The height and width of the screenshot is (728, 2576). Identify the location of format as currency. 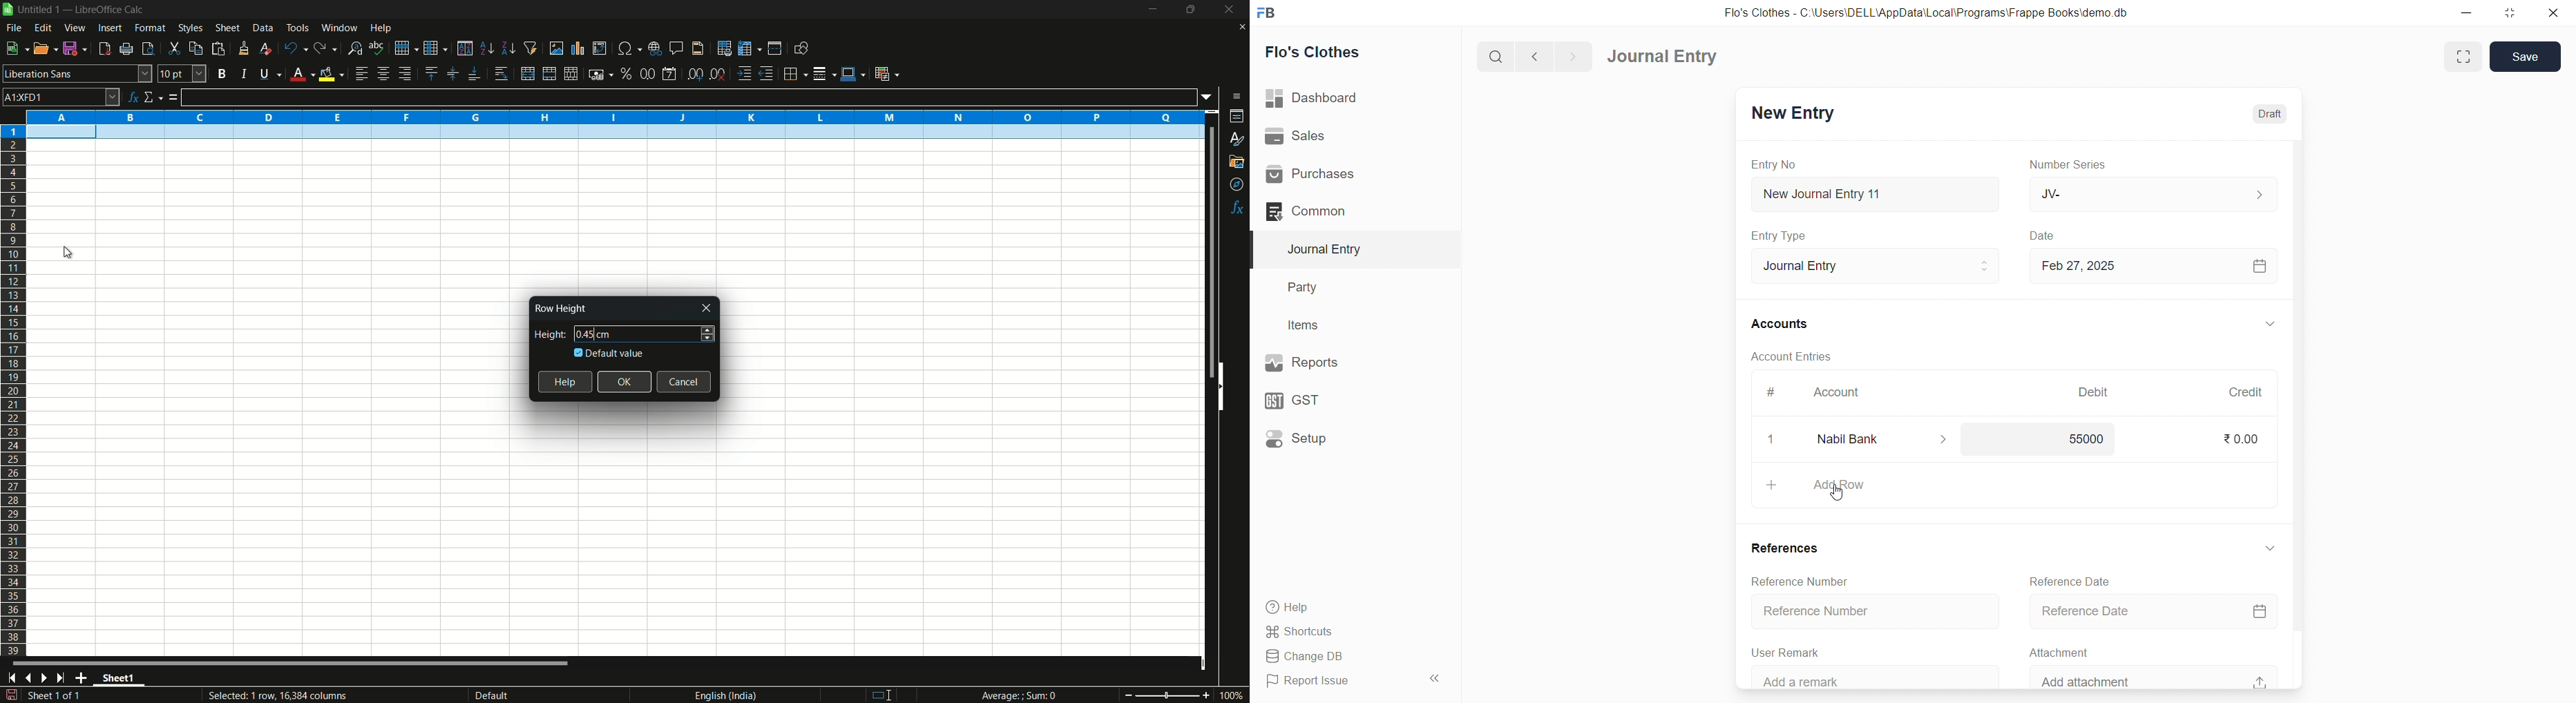
(601, 74).